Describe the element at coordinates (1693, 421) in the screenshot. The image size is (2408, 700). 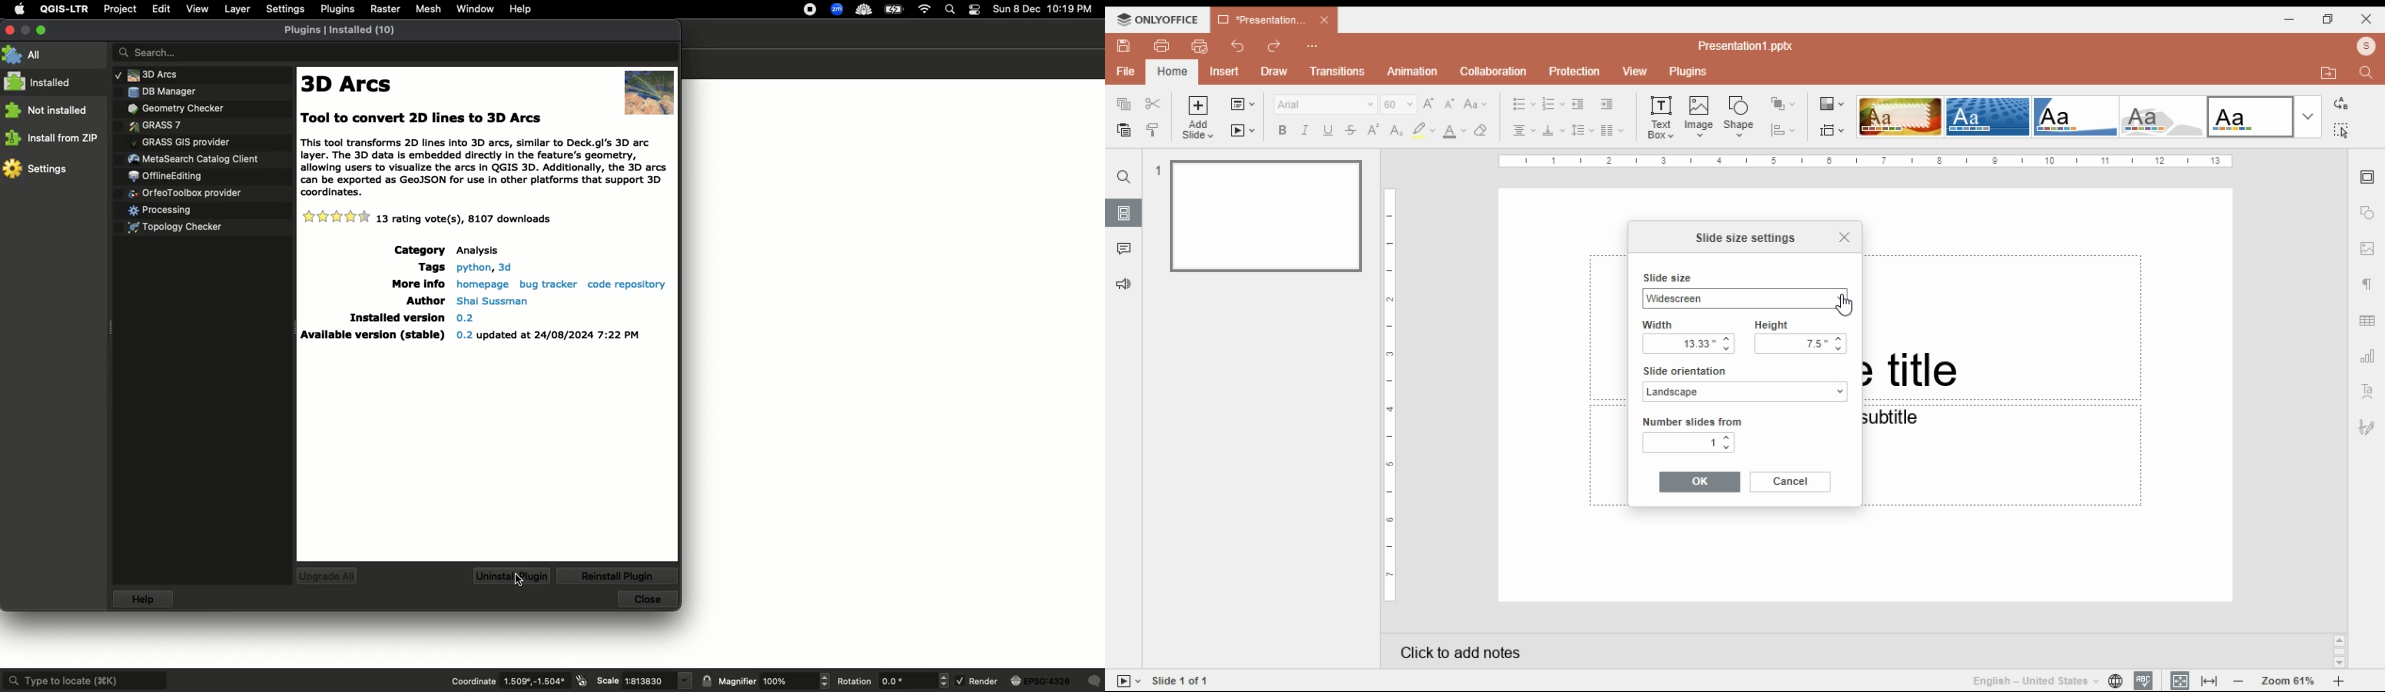
I see `number slide from` at that location.